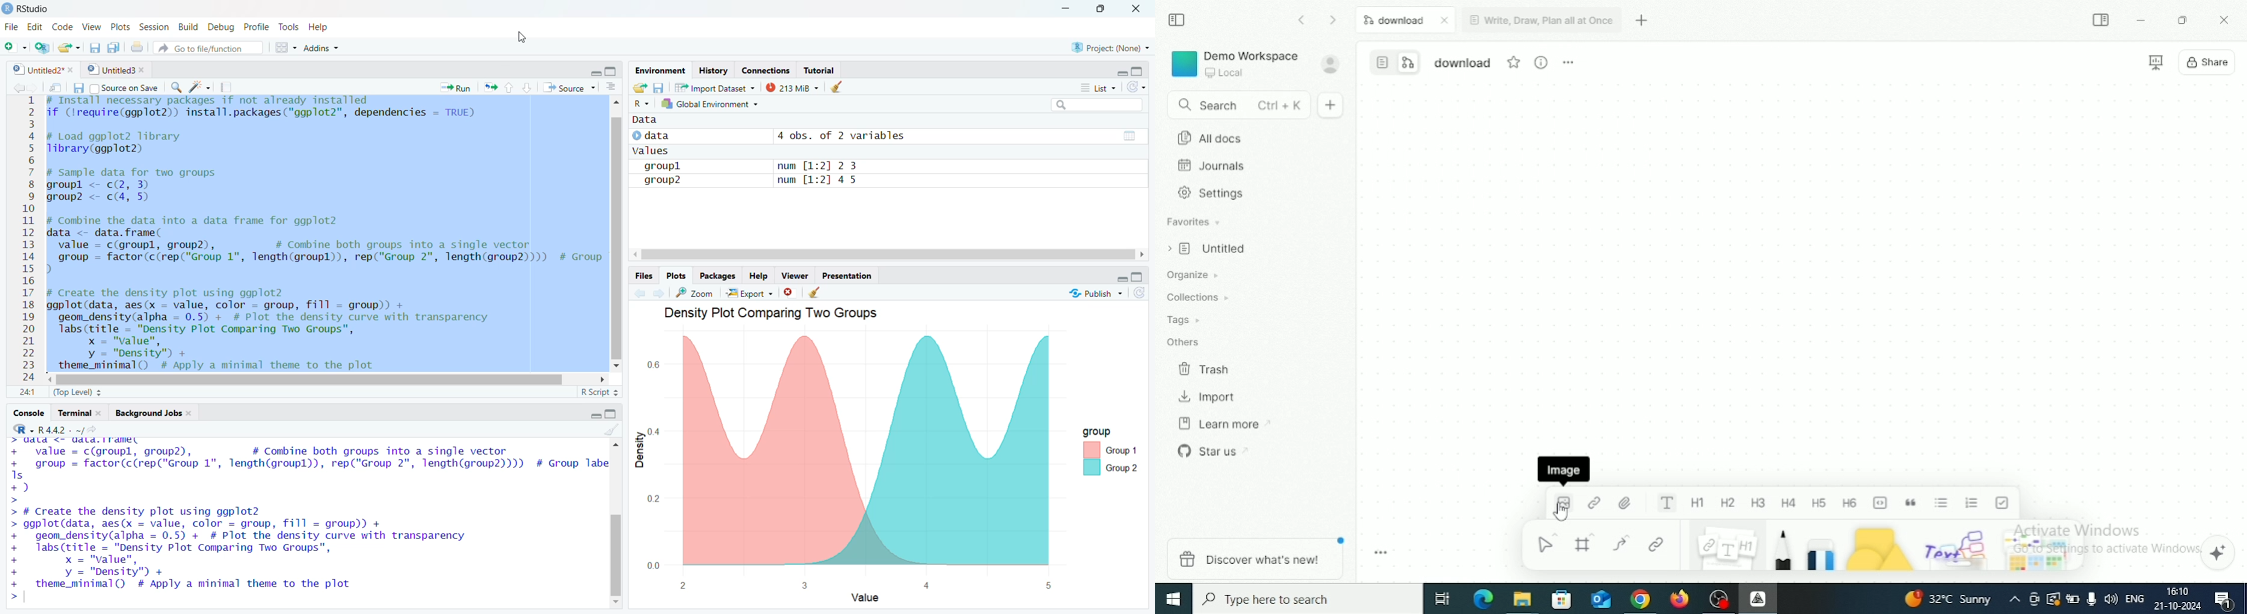 This screenshot has width=2268, height=616. I want to click on close, so click(1138, 9).